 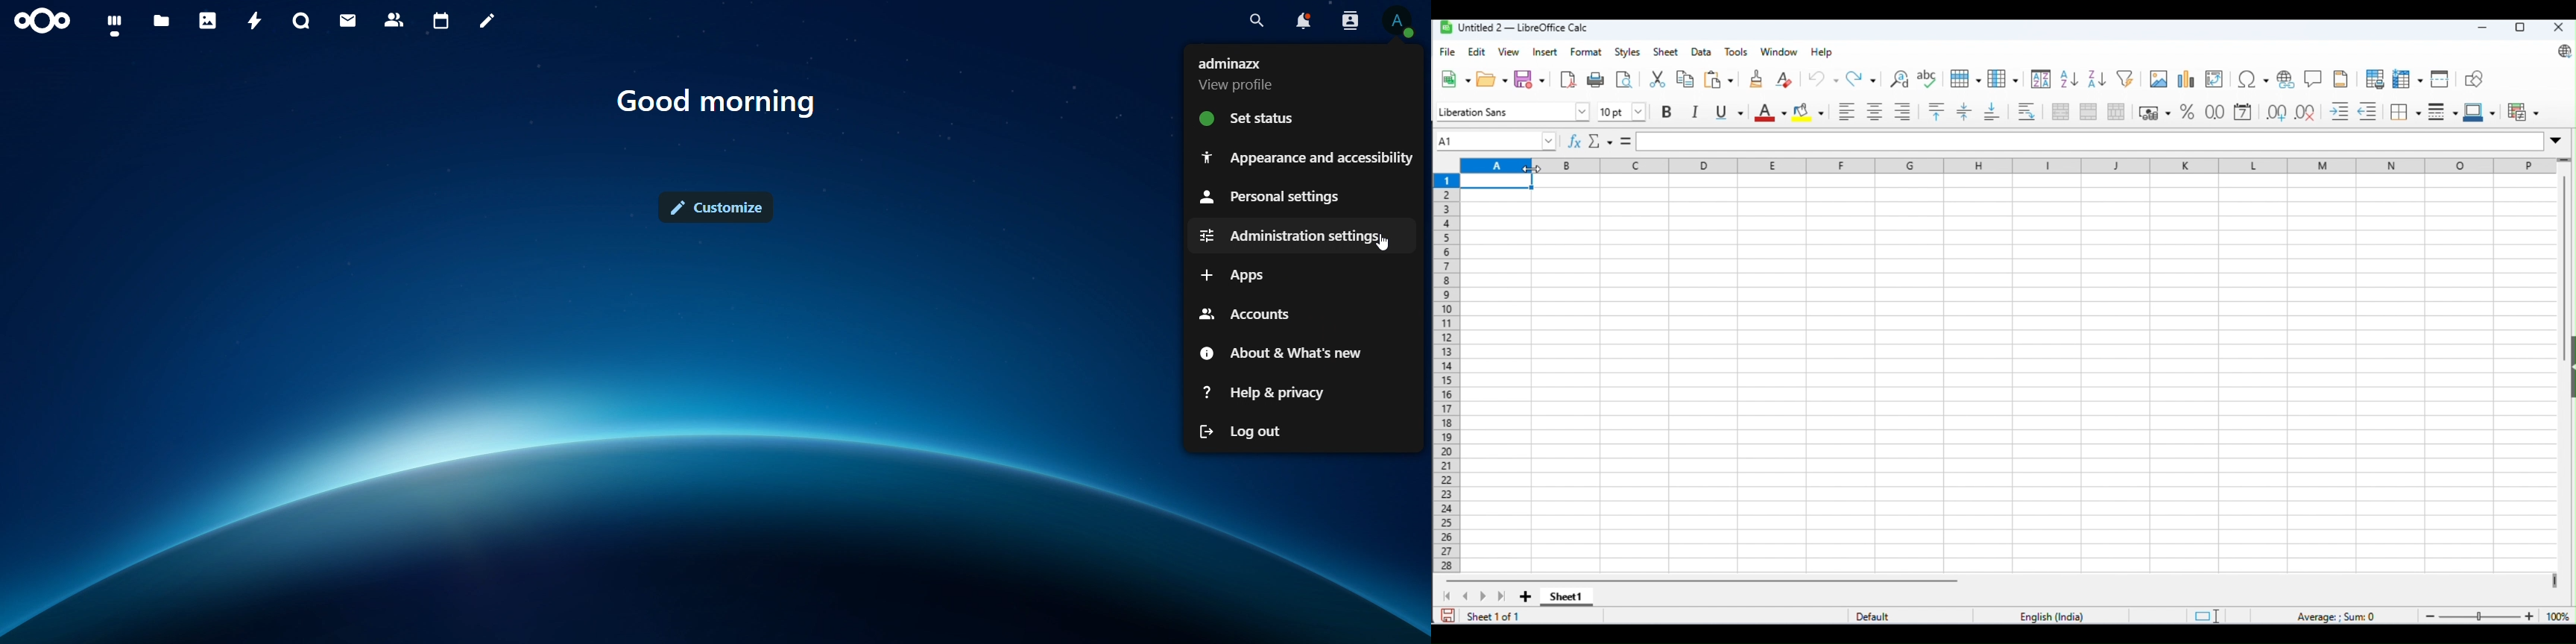 What do you see at coordinates (256, 20) in the screenshot?
I see `activity` at bounding box center [256, 20].